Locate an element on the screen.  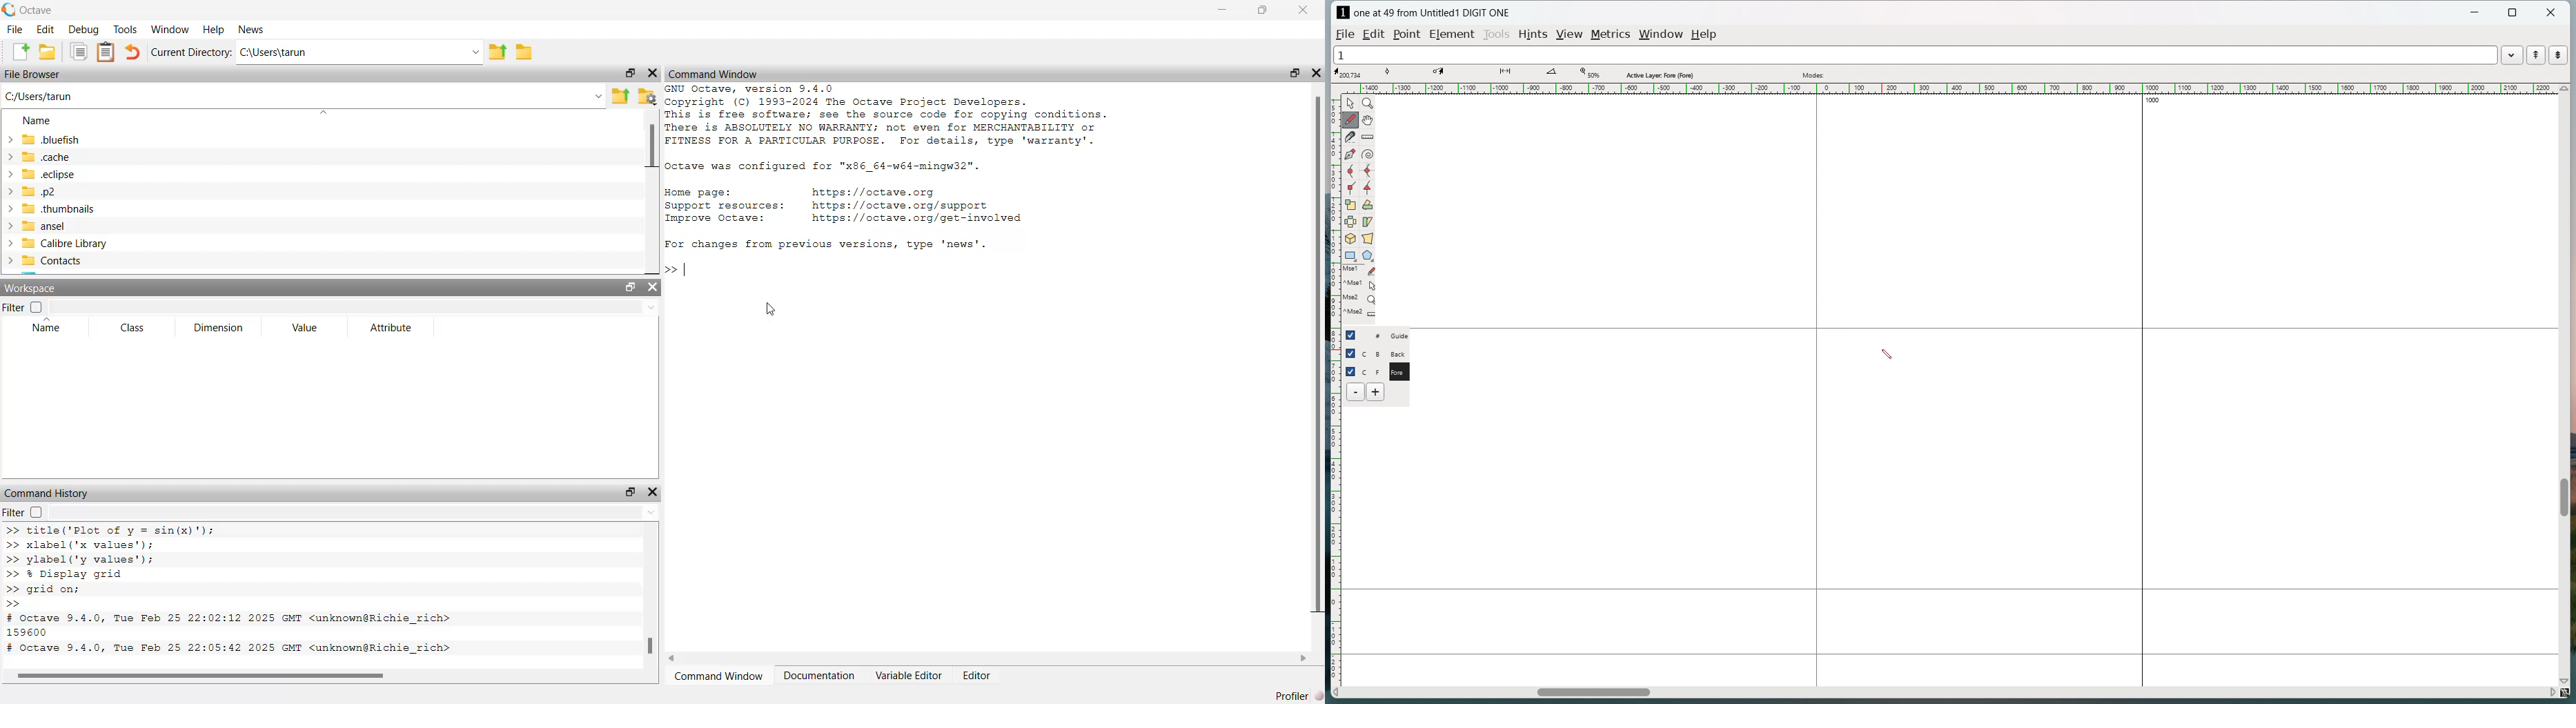
159600 is located at coordinates (33, 633).